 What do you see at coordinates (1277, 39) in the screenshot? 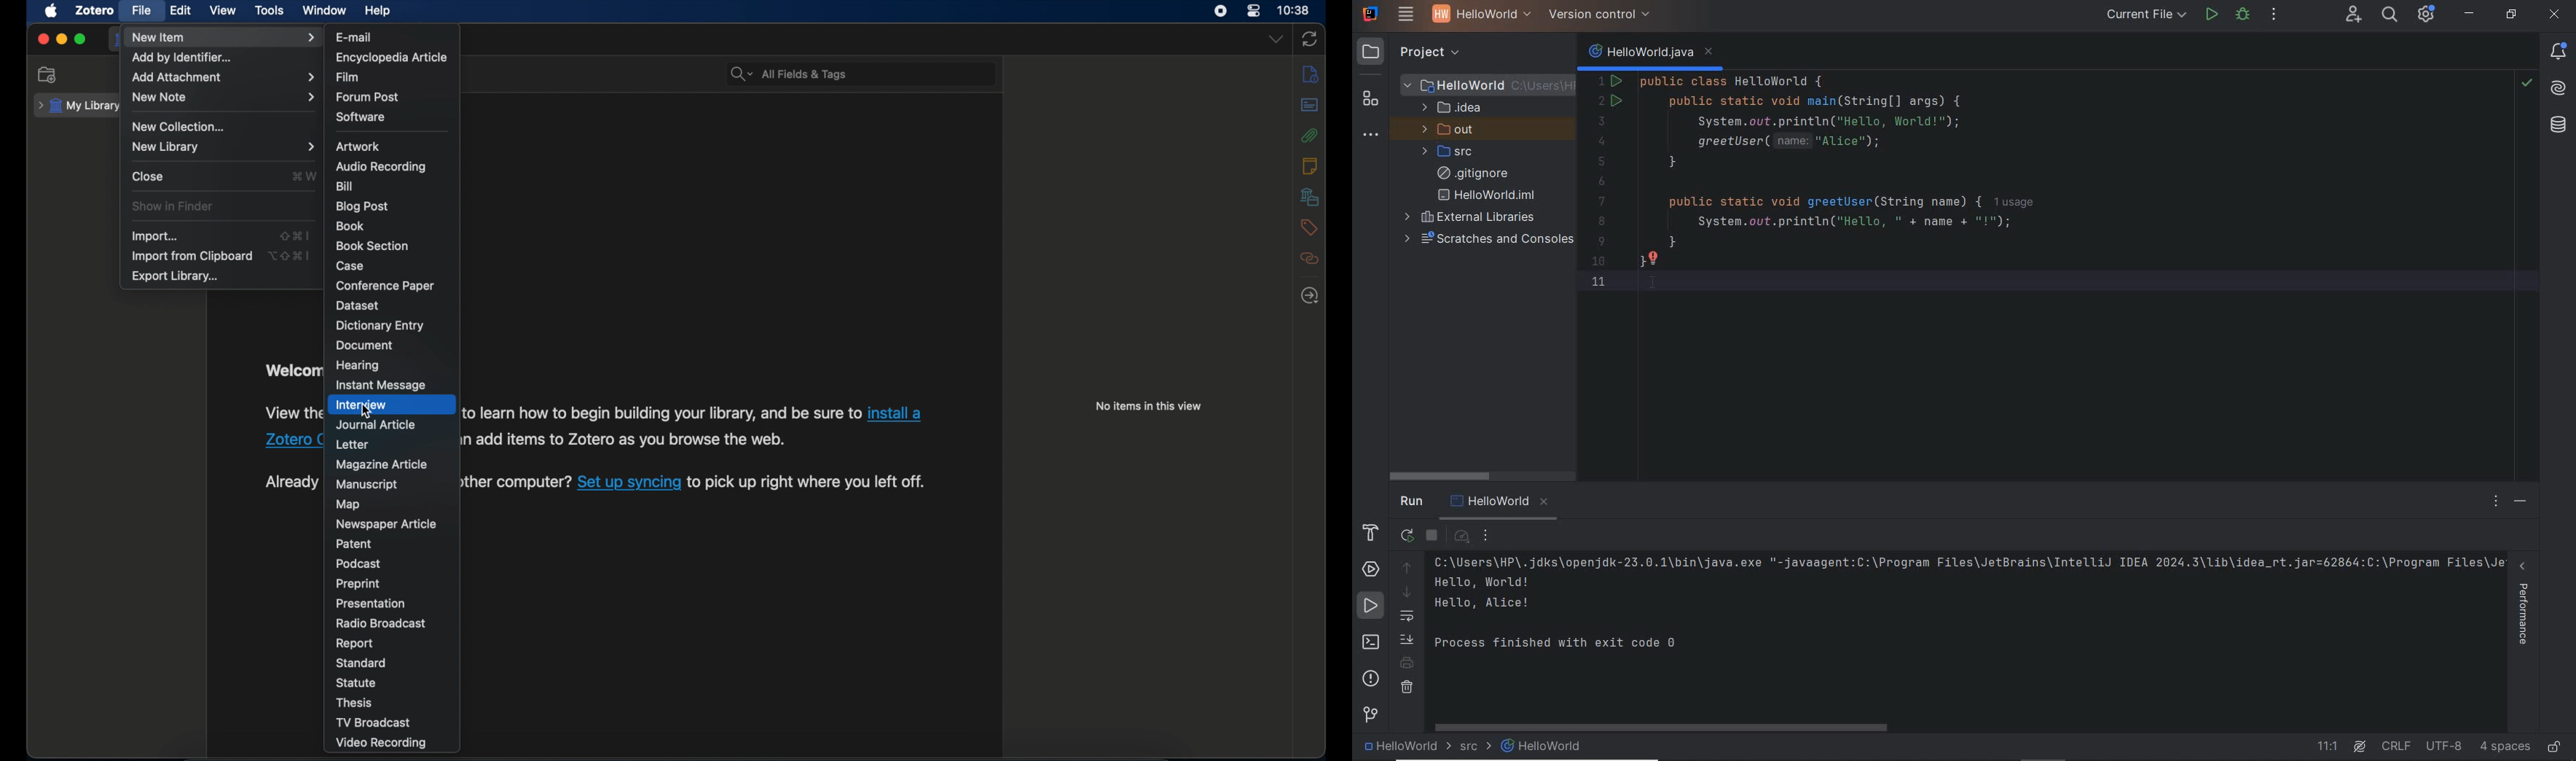
I see `dropdown` at bounding box center [1277, 39].